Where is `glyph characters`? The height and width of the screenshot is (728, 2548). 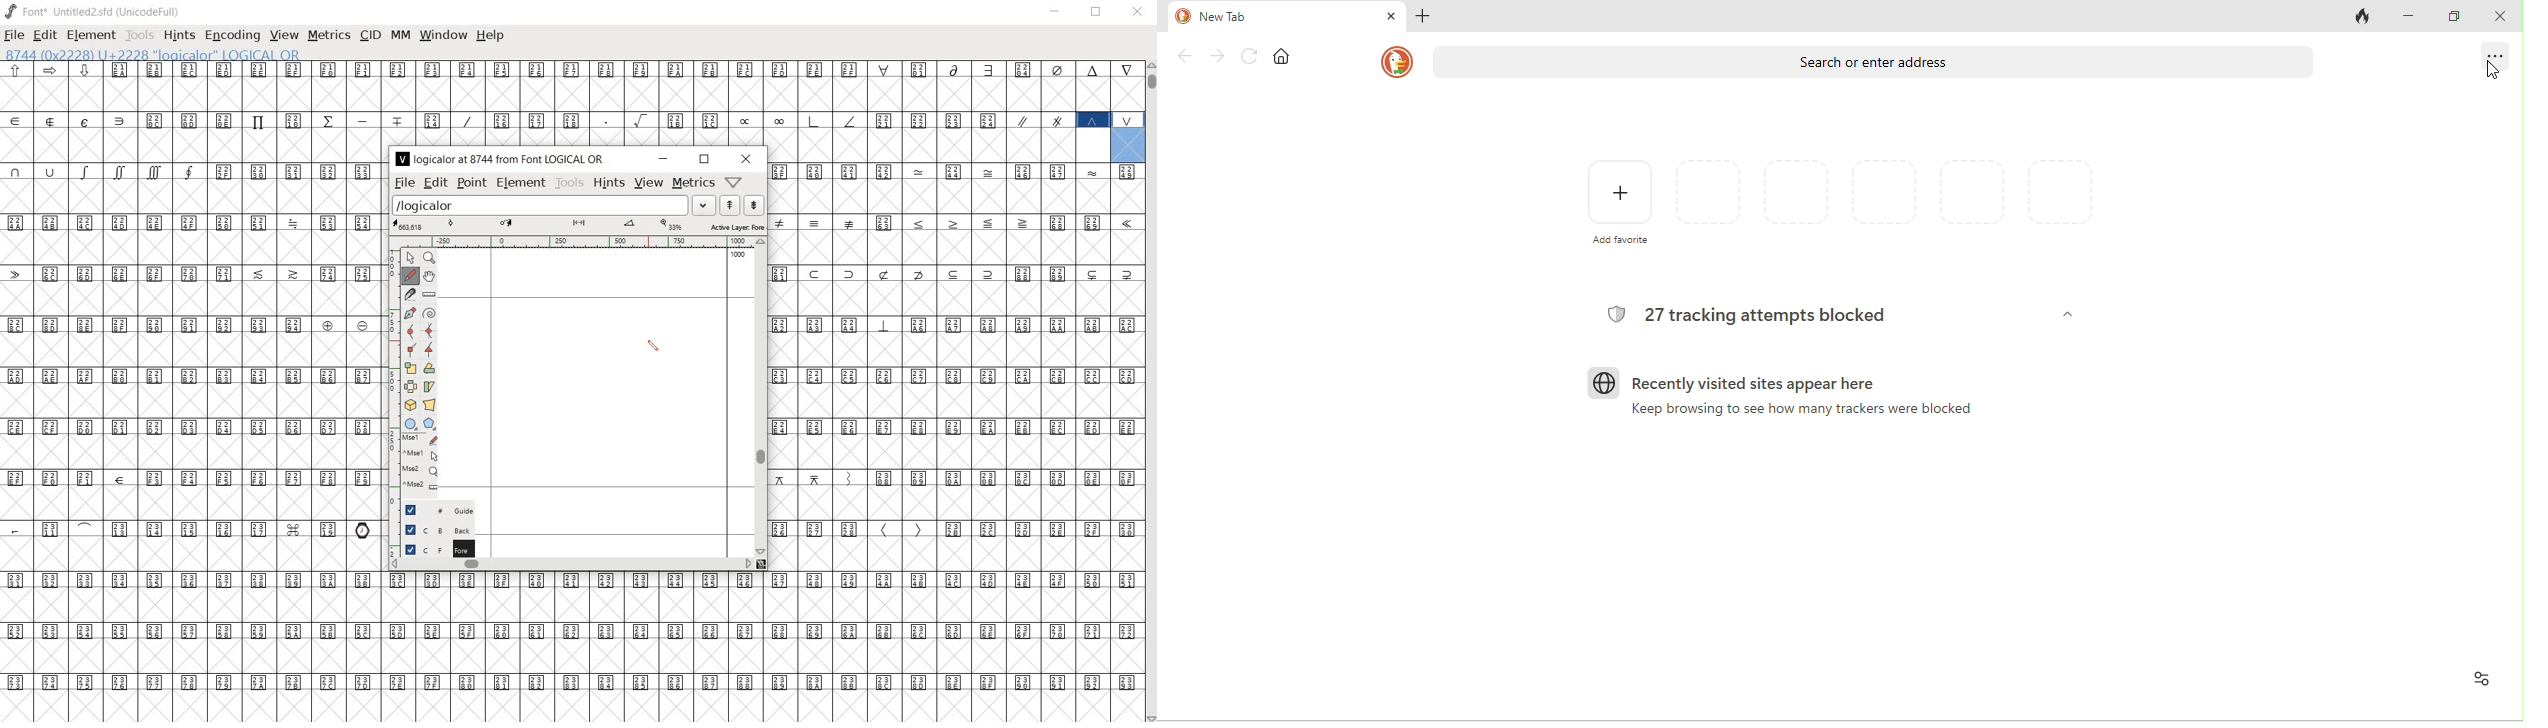
glyph characters is located at coordinates (745, 103).